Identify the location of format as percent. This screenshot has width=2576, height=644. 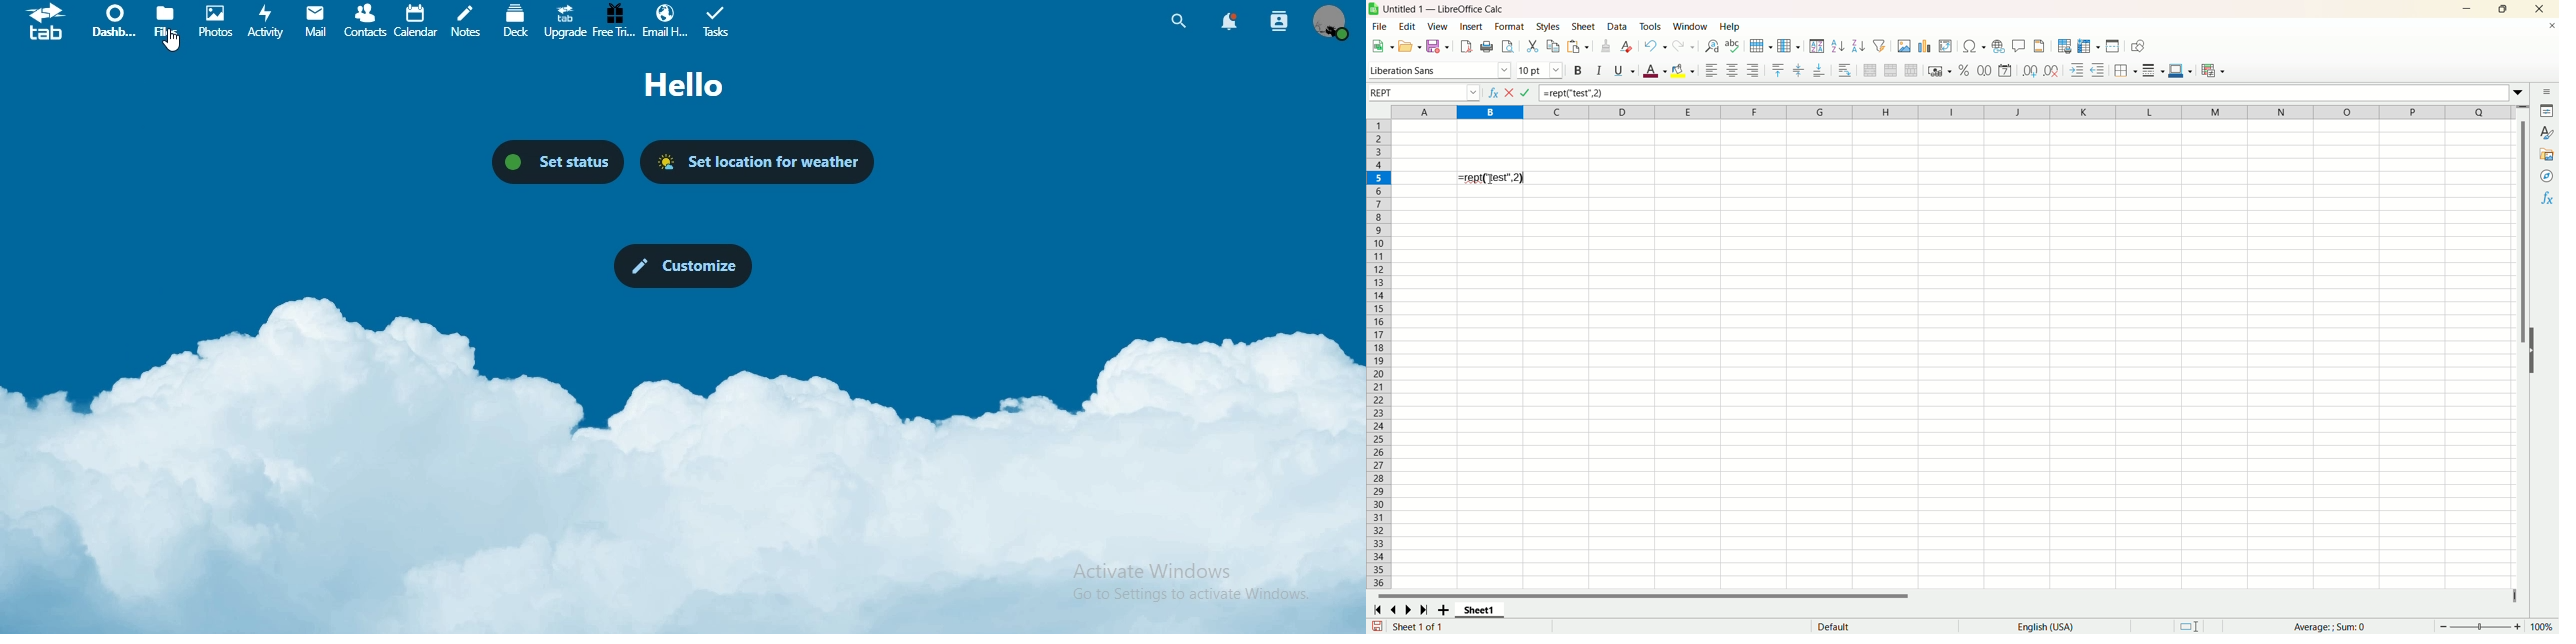
(1966, 70).